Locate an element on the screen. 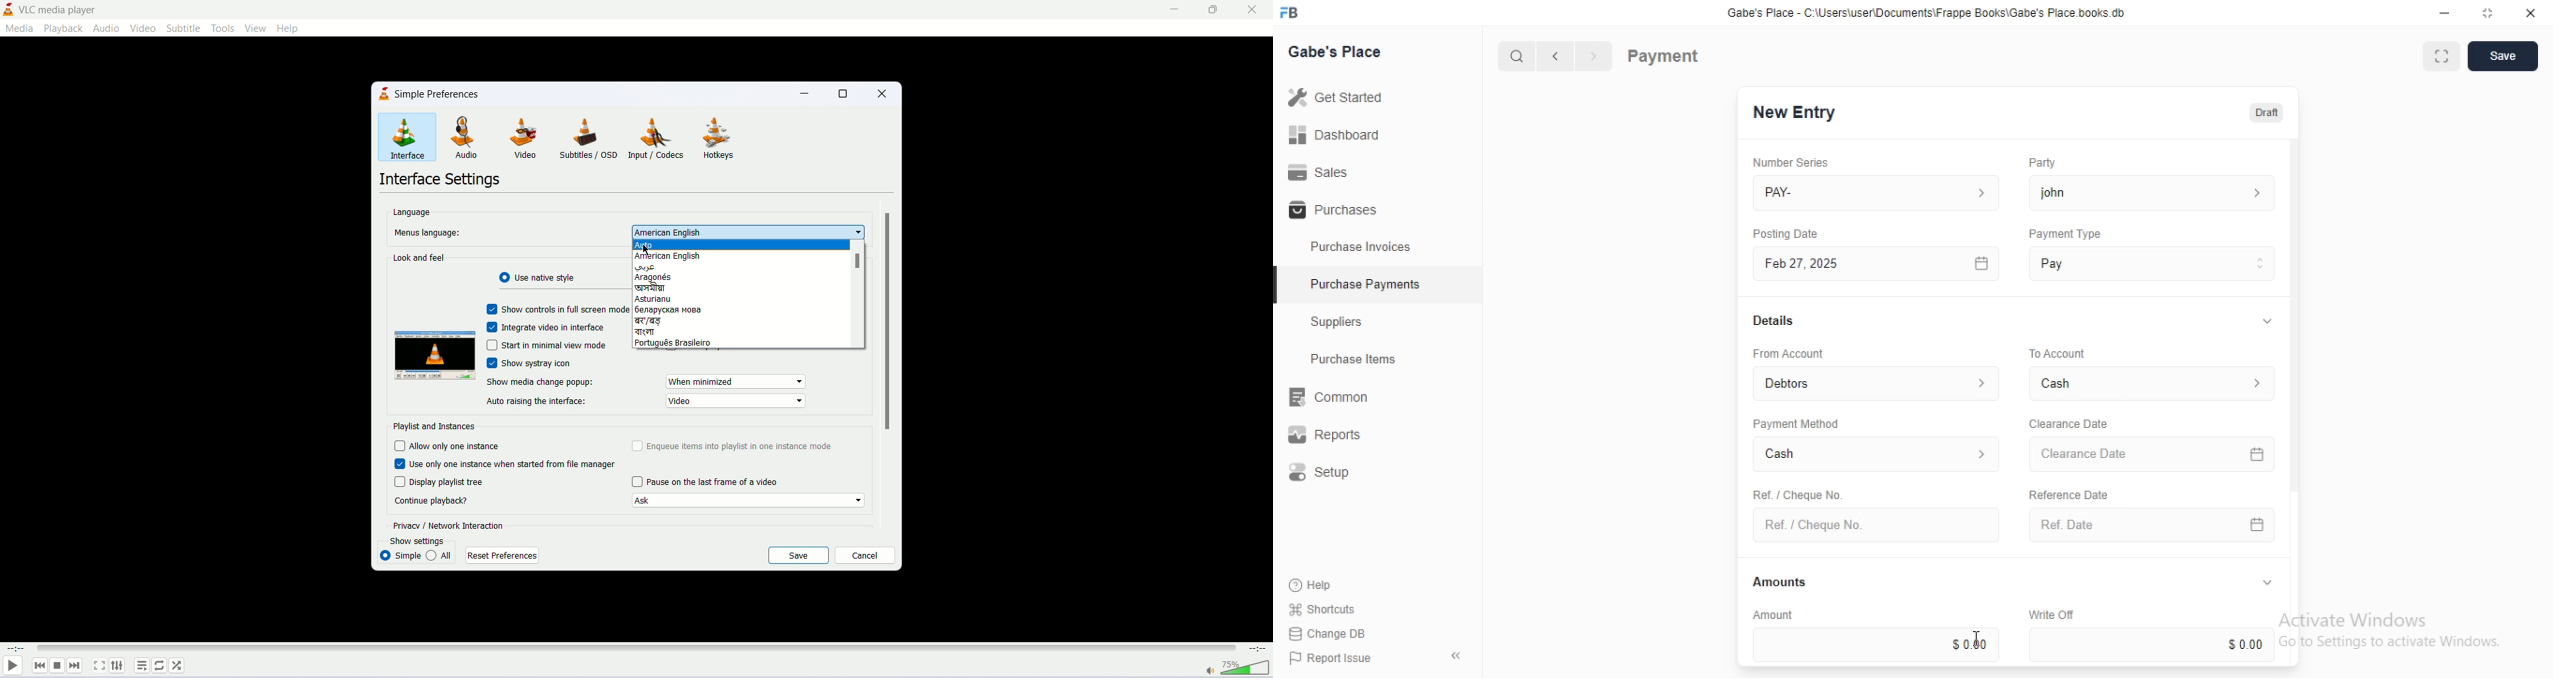 Image resolution: width=2576 pixels, height=700 pixels. selected is located at coordinates (1281, 287).